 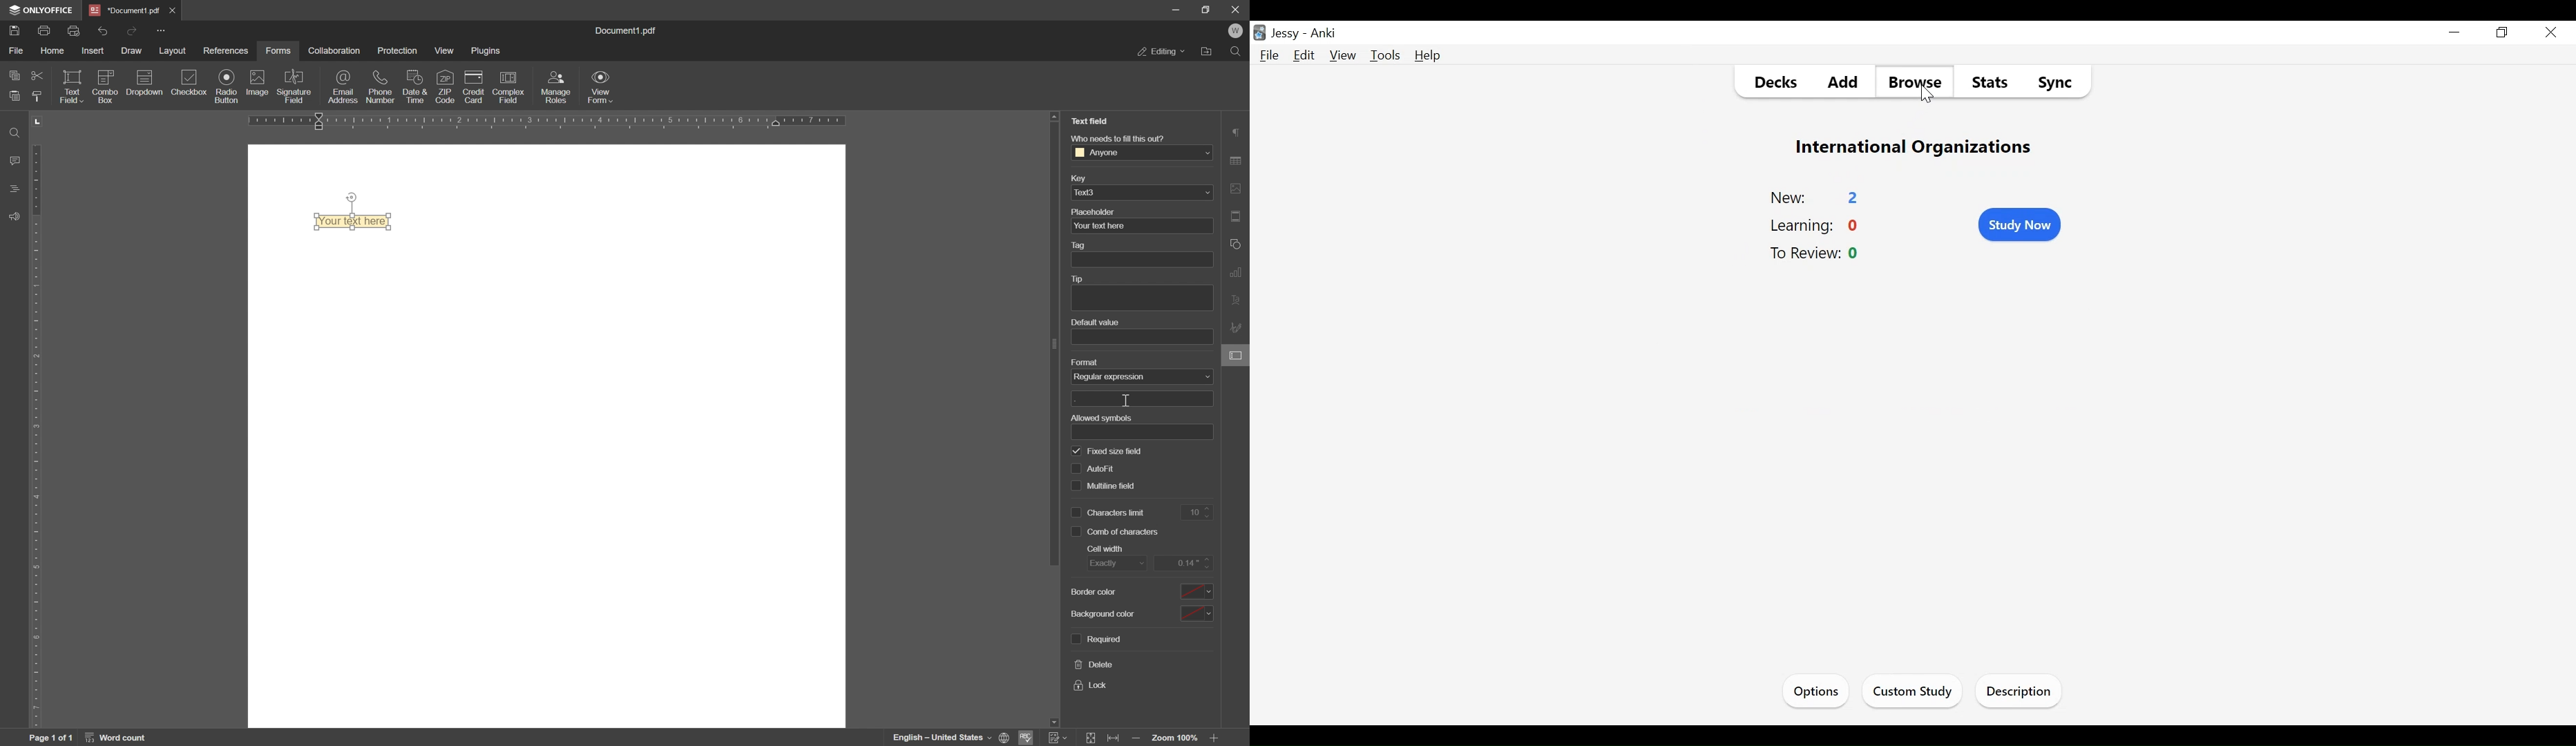 I want to click on tip text box, so click(x=1138, y=298).